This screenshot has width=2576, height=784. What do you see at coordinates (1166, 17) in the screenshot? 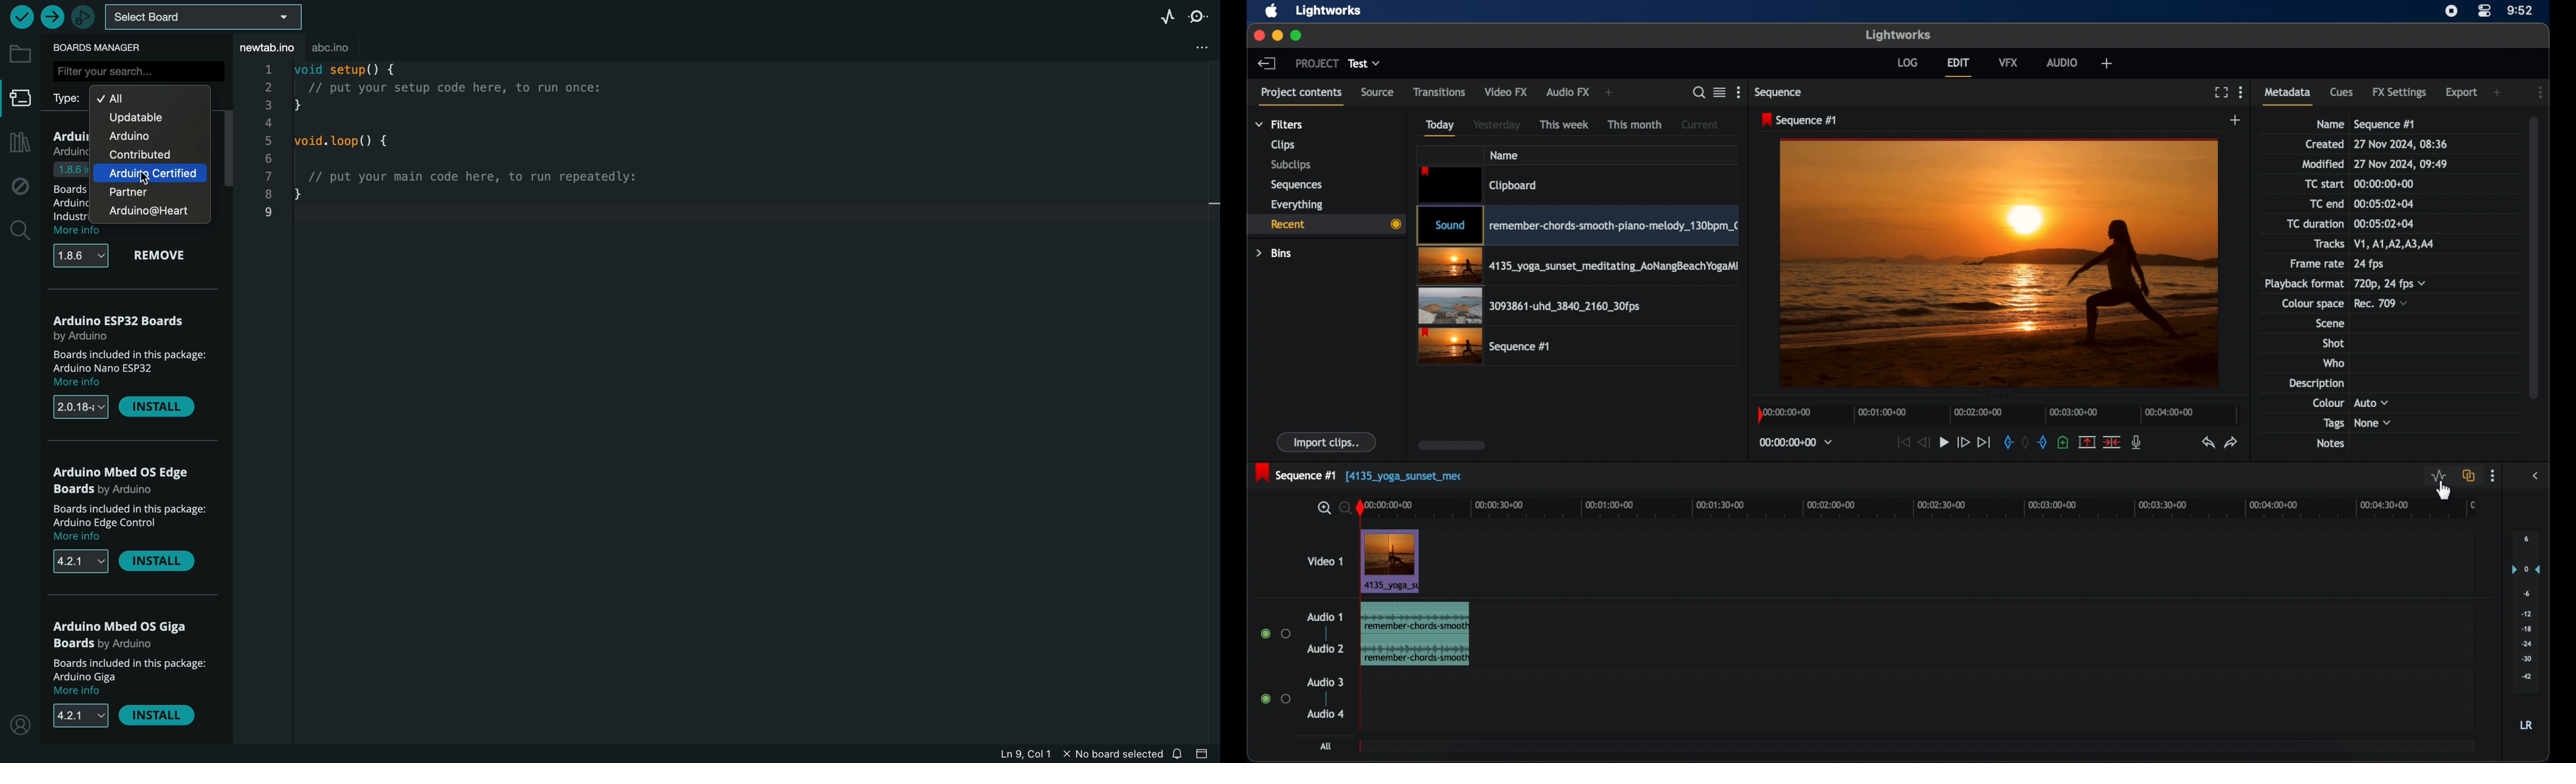
I see `serial plotter` at bounding box center [1166, 17].